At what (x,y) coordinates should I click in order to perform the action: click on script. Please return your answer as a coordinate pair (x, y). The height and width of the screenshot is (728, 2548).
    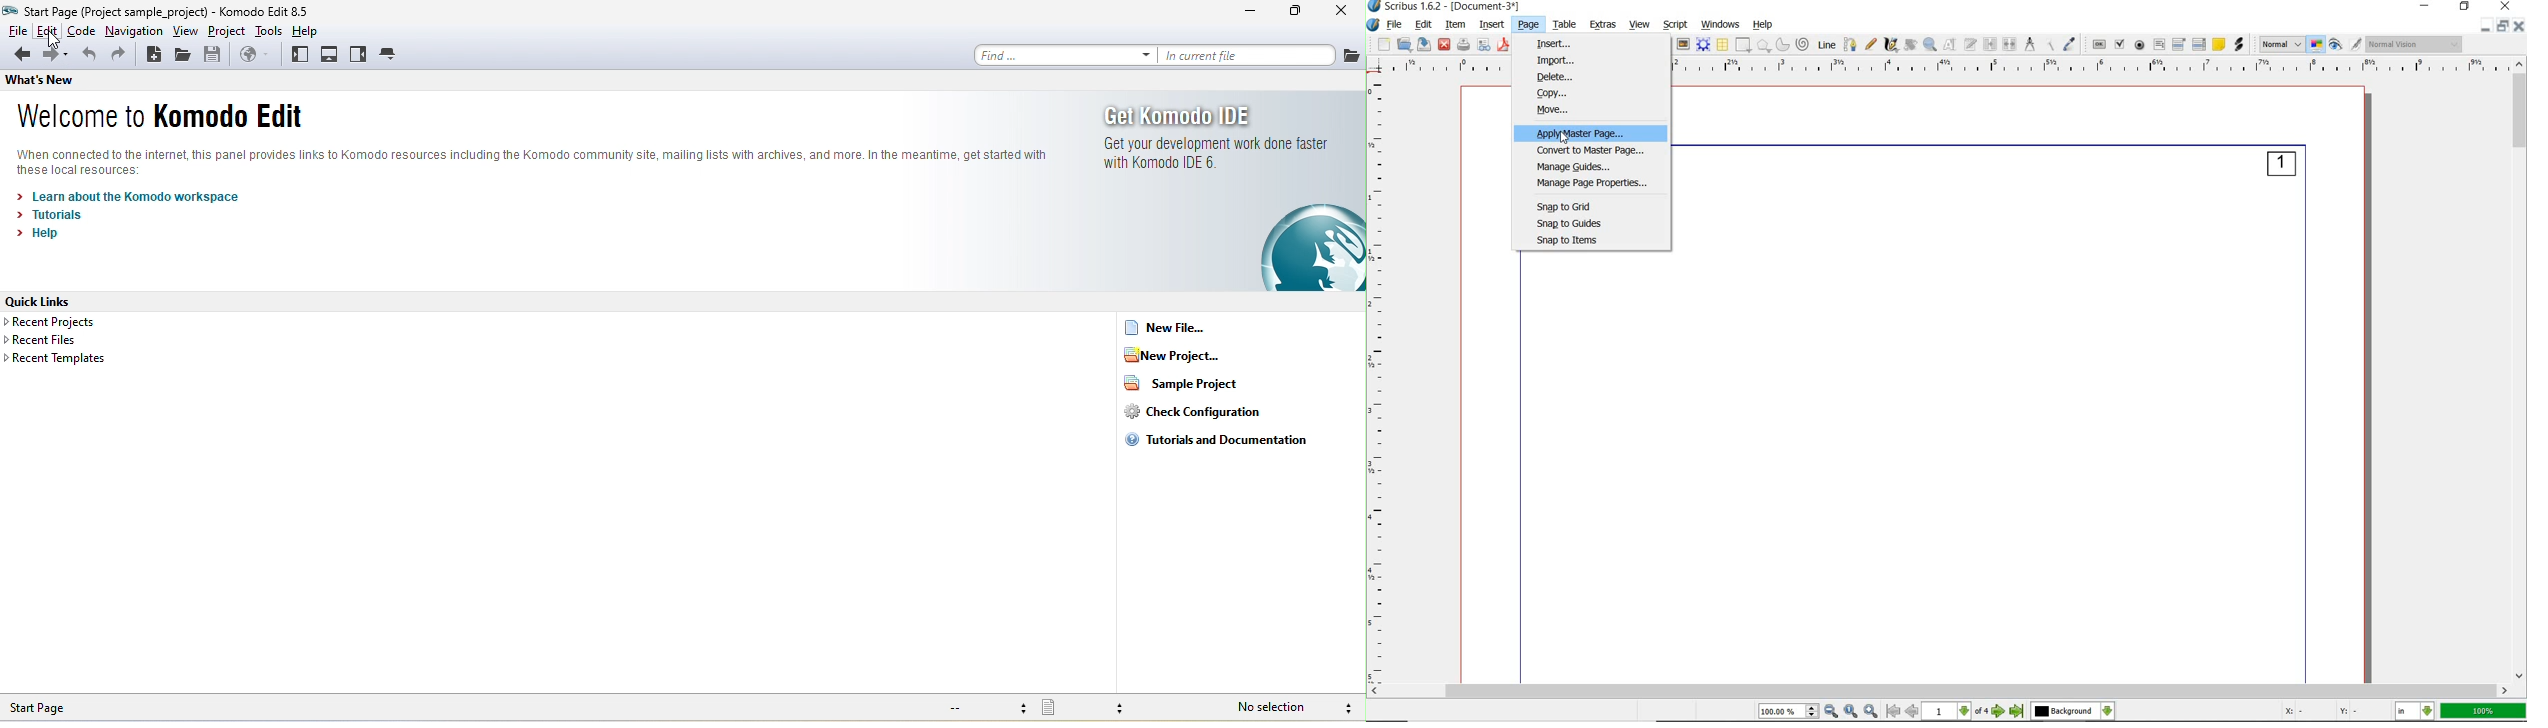
    Looking at the image, I should click on (1674, 26).